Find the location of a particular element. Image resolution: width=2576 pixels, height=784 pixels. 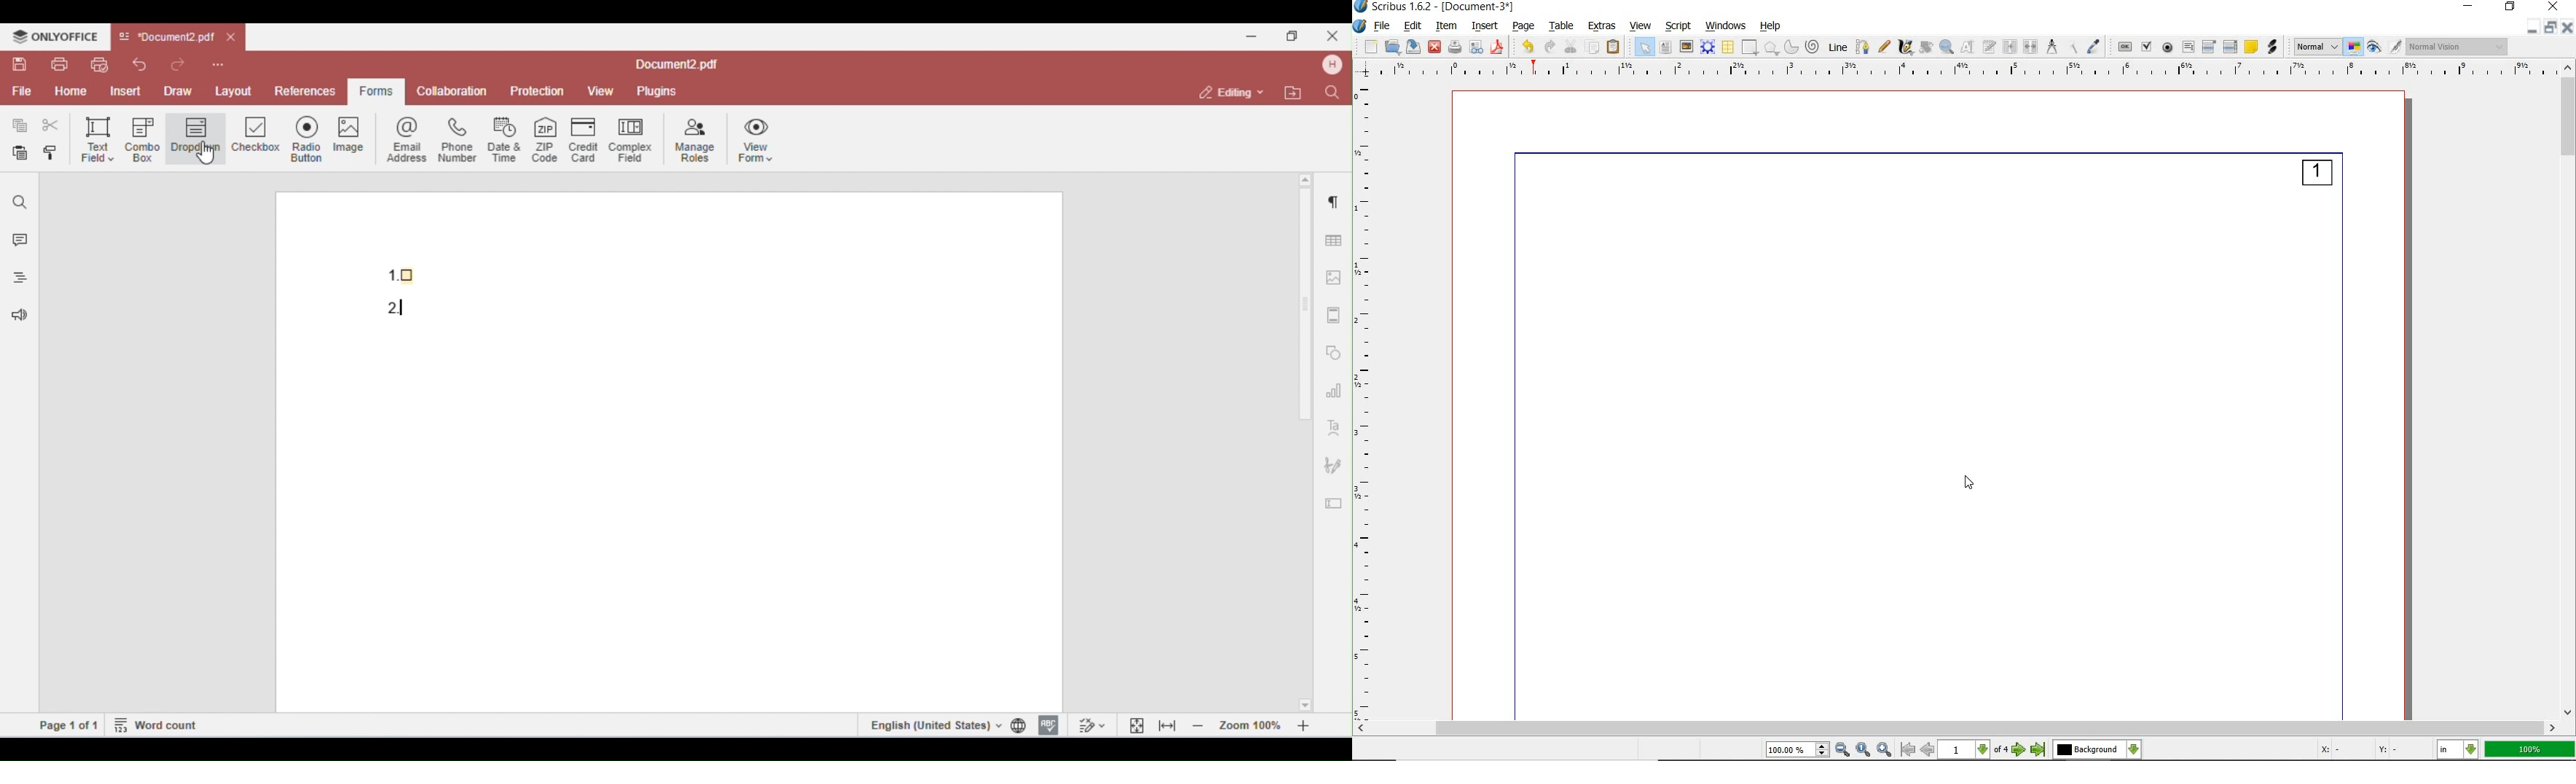

paste is located at coordinates (1613, 47).